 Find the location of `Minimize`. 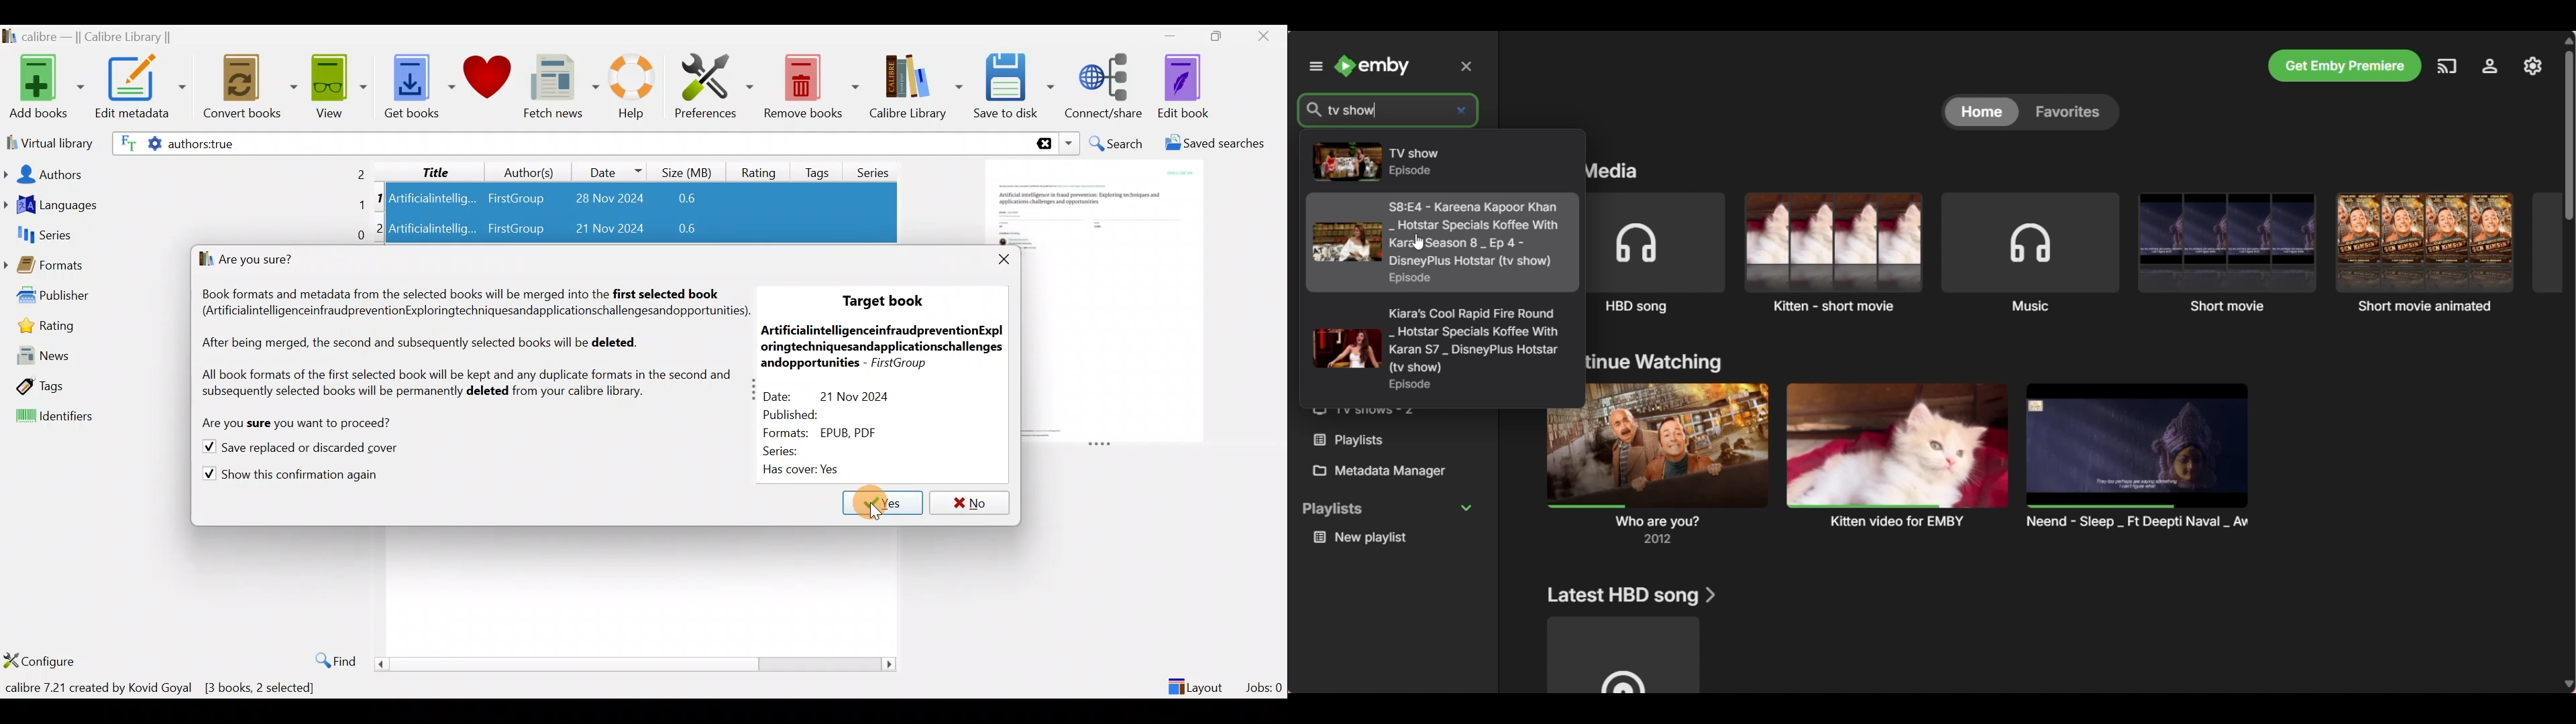

Minimize is located at coordinates (1170, 36).